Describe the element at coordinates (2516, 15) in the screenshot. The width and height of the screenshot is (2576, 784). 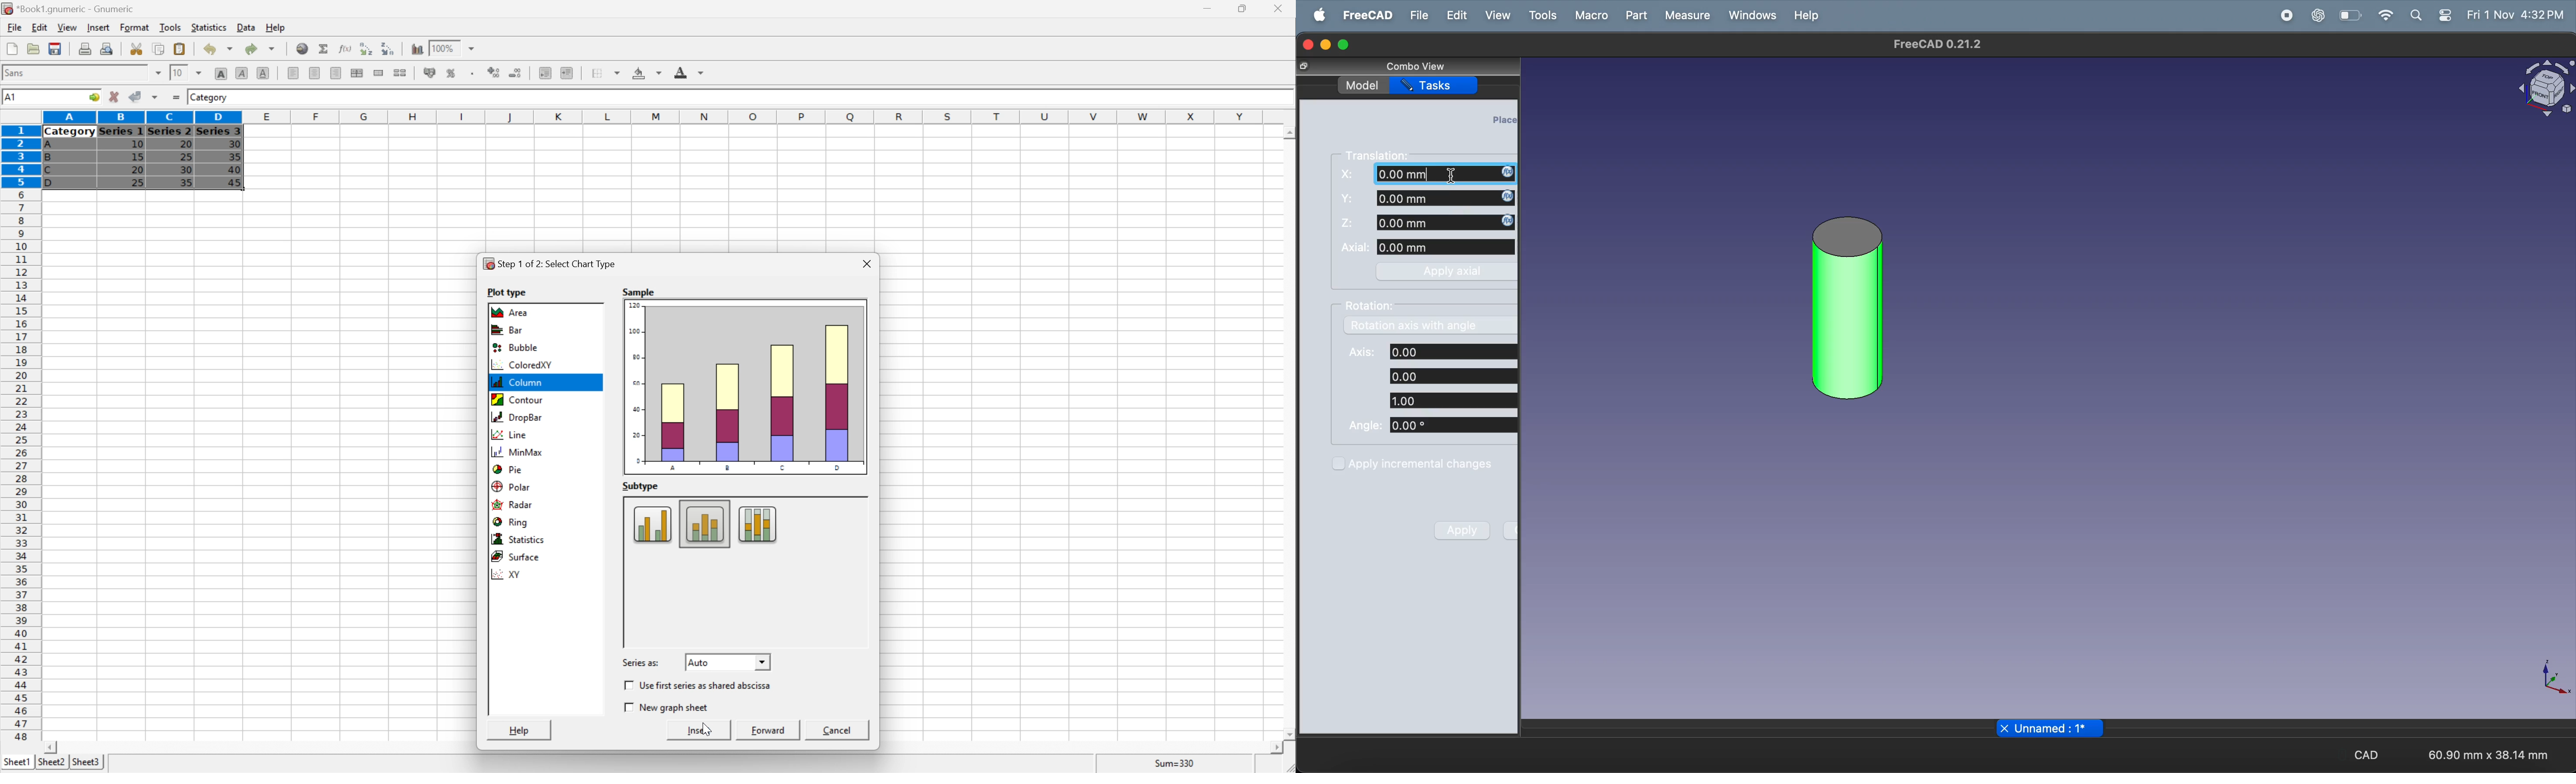
I see `Fri 1 Nov 4:32 PM` at that location.